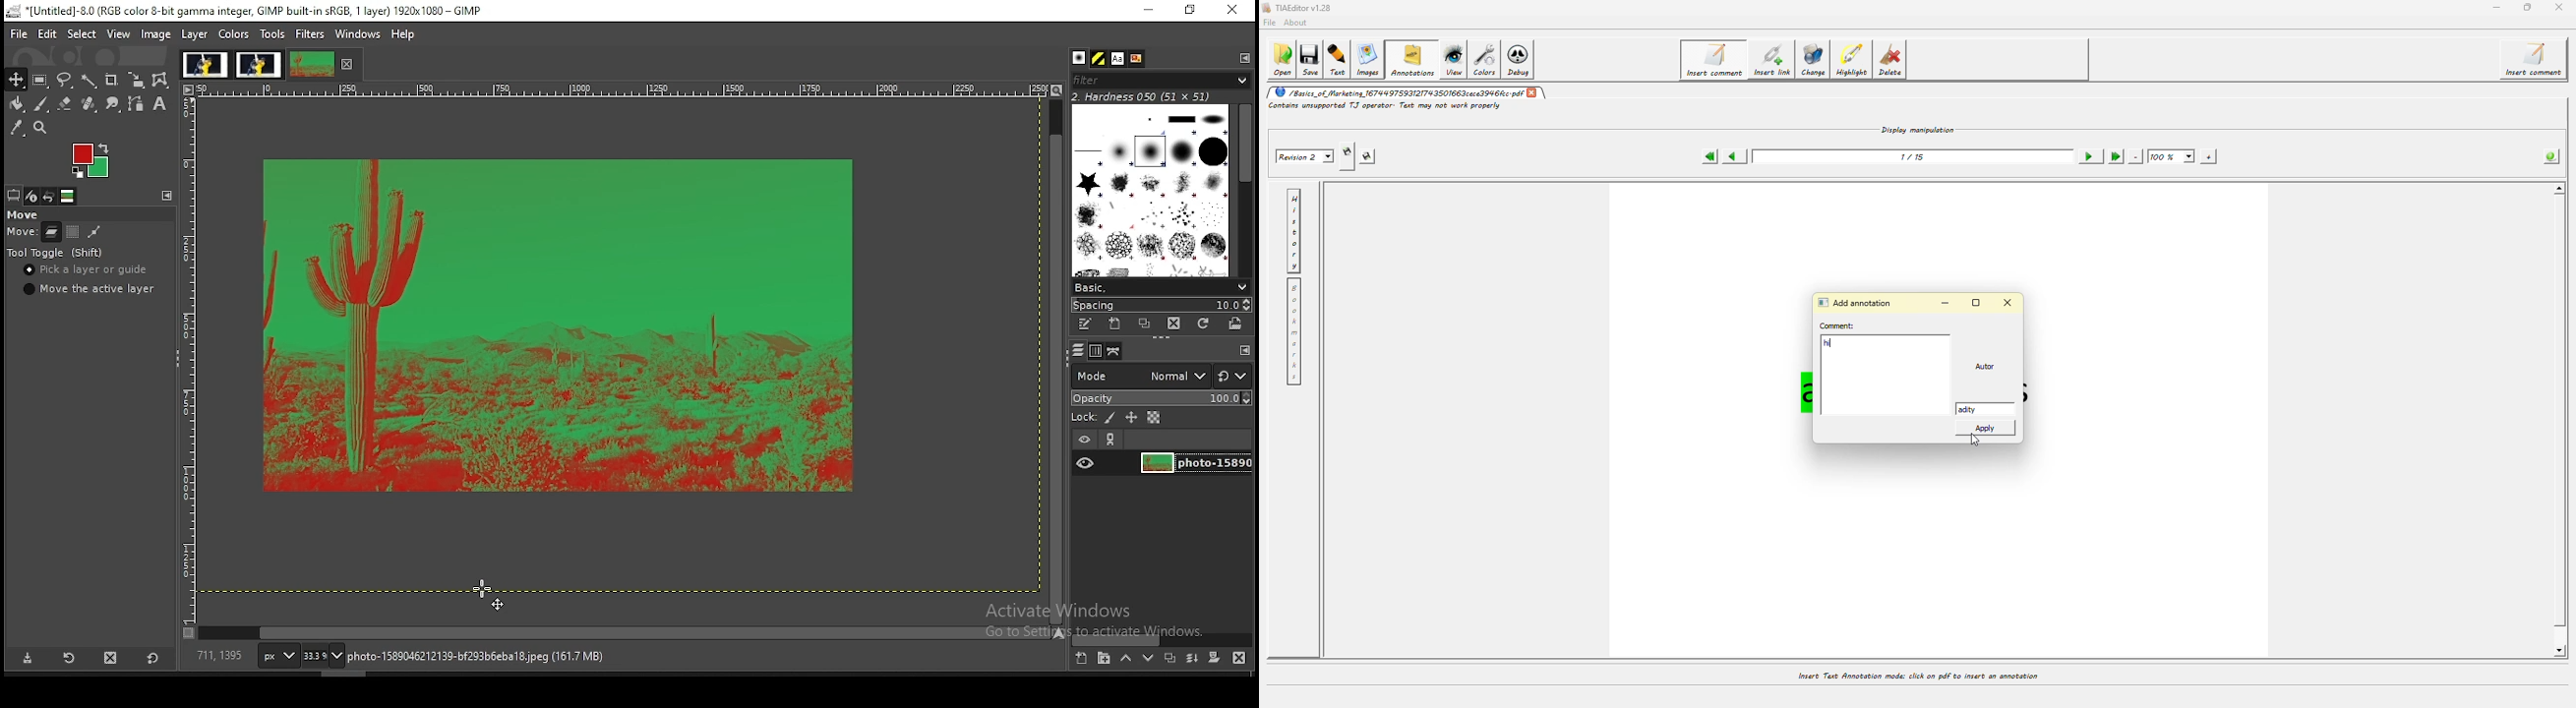 The image size is (2576, 728). Describe the element at coordinates (1081, 58) in the screenshot. I see `brushes` at that location.